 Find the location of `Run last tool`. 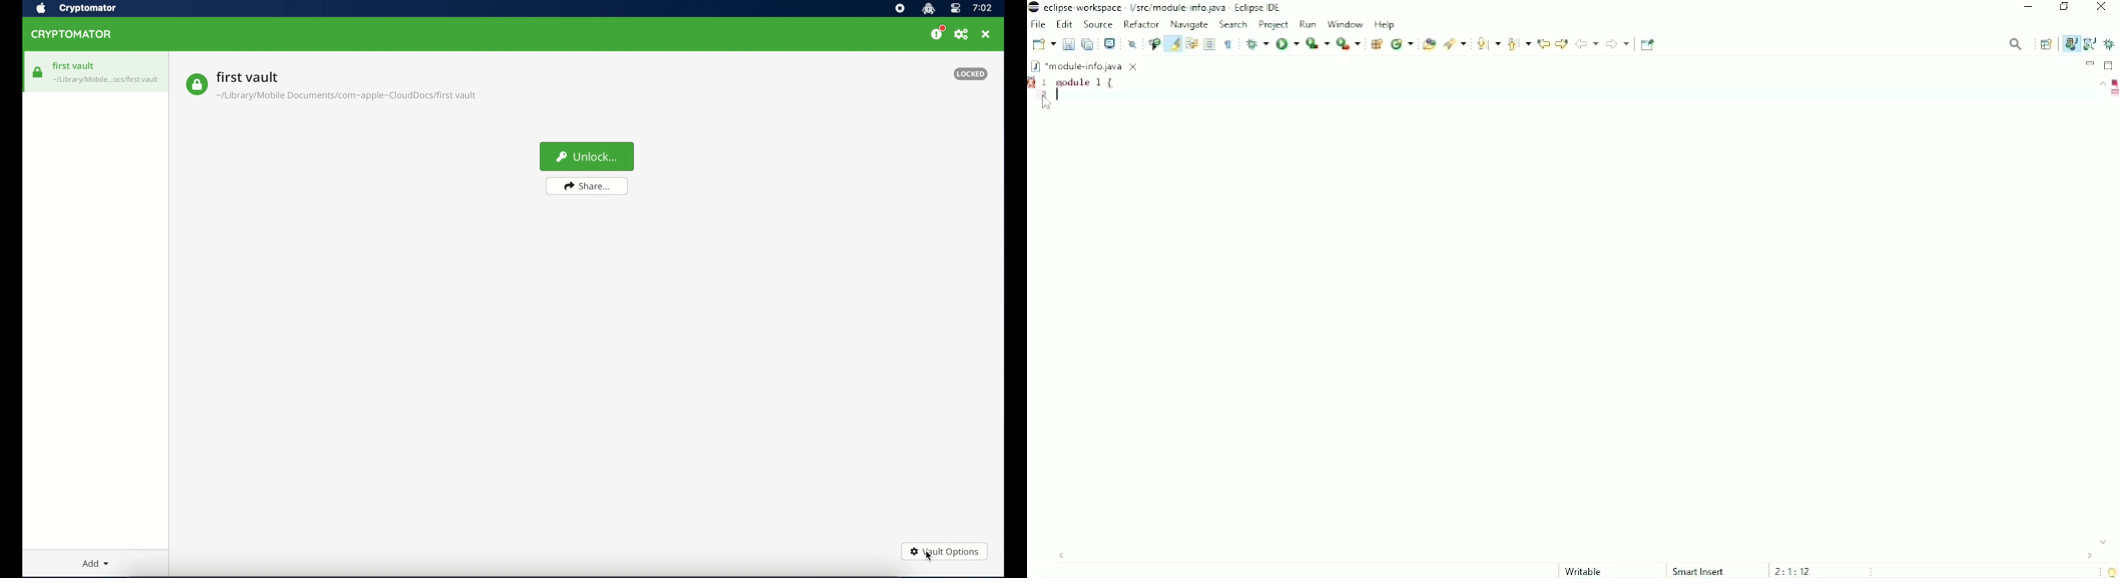

Run last tool is located at coordinates (1349, 44).